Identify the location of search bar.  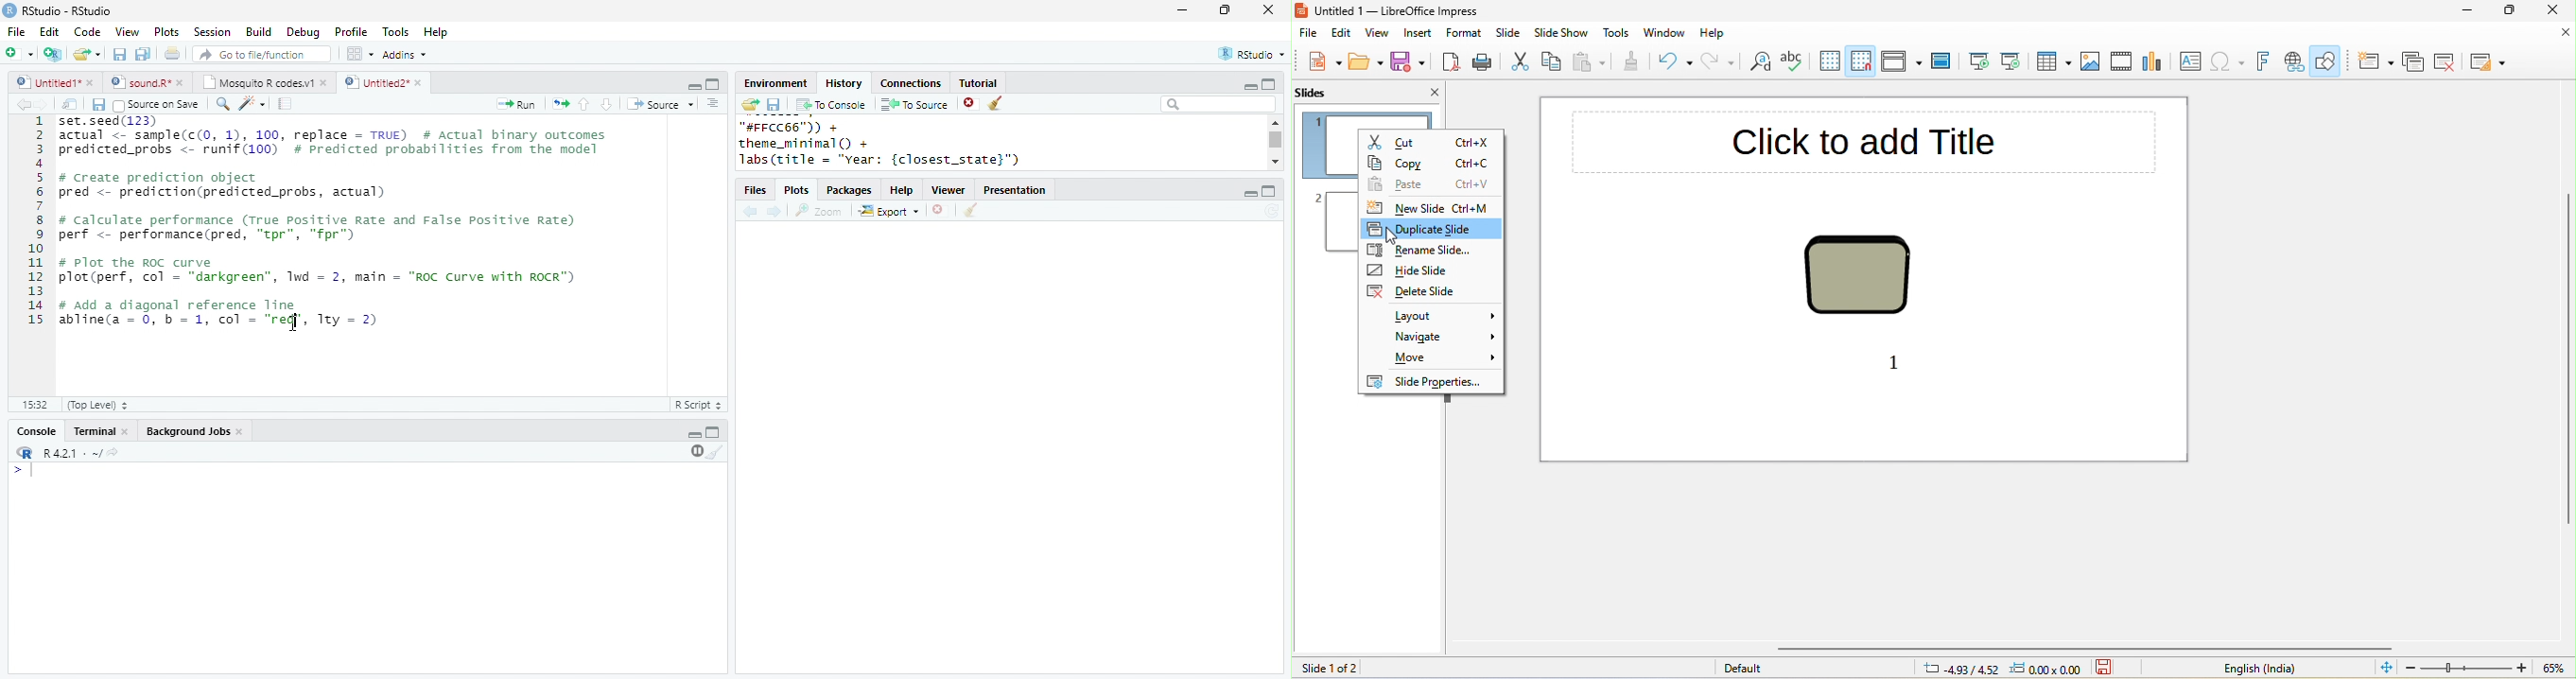
(1218, 103).